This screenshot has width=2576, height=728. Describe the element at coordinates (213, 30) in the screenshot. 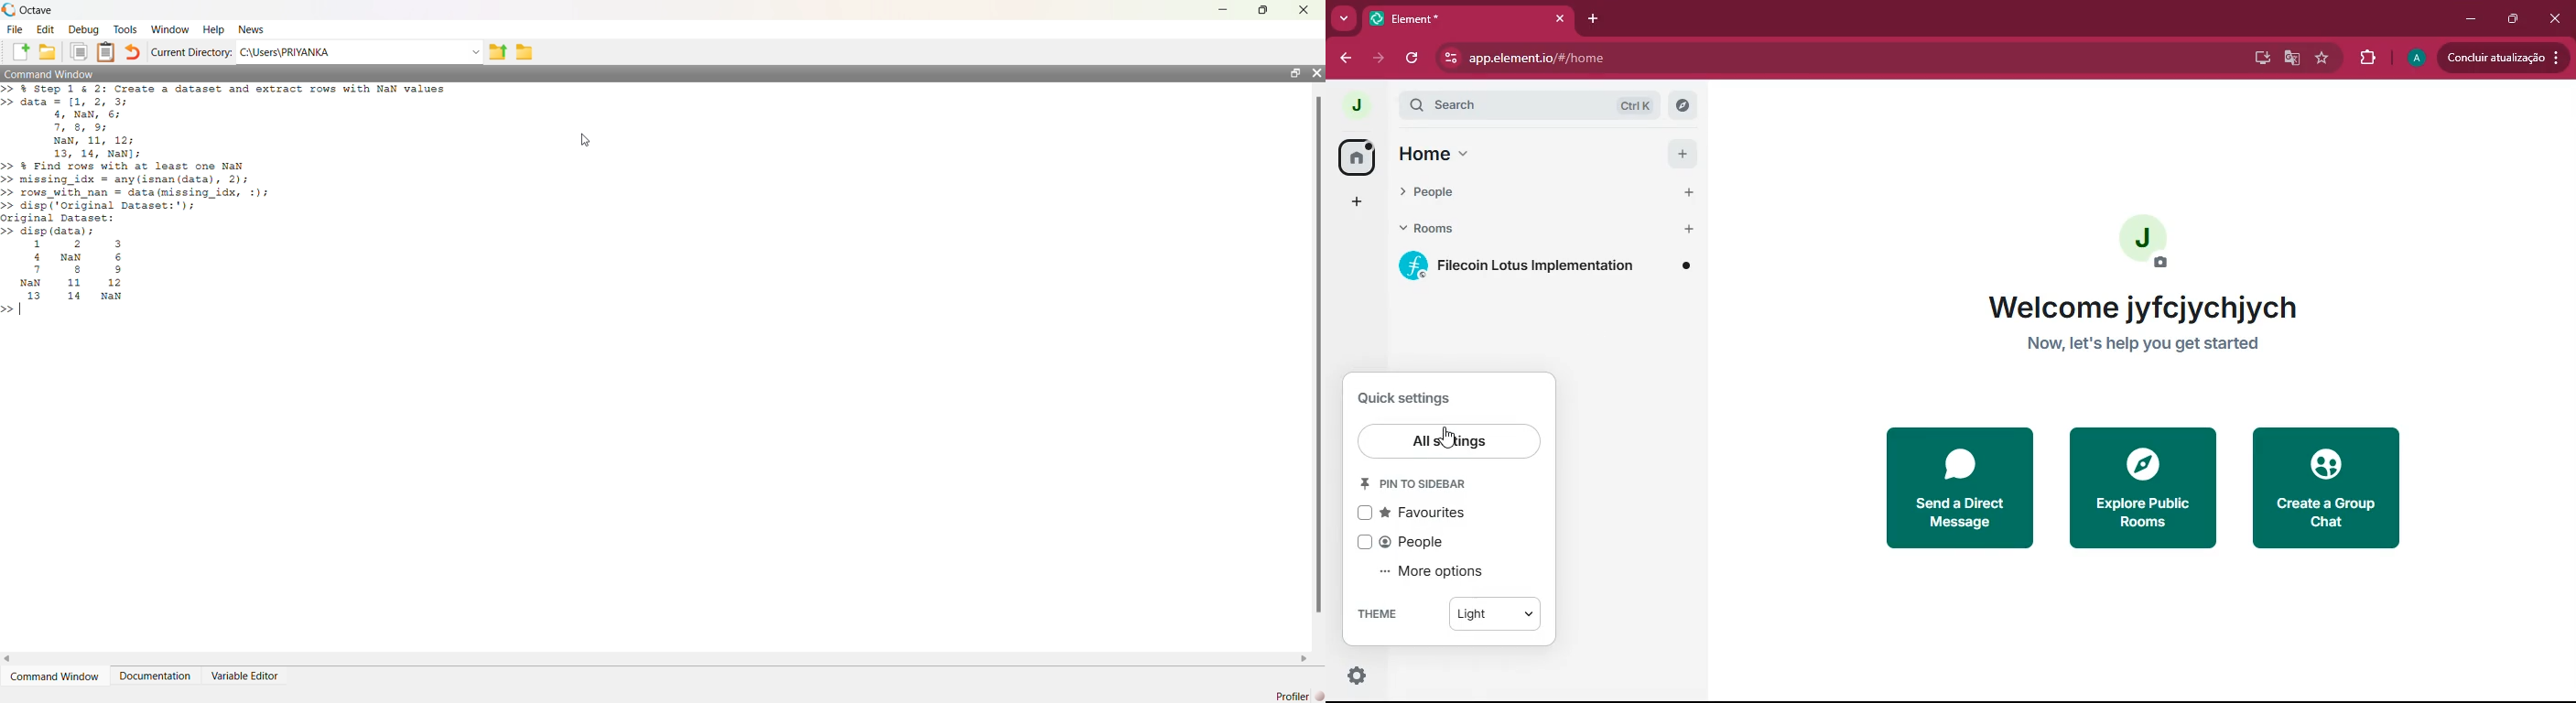

I see `Help` at that location.